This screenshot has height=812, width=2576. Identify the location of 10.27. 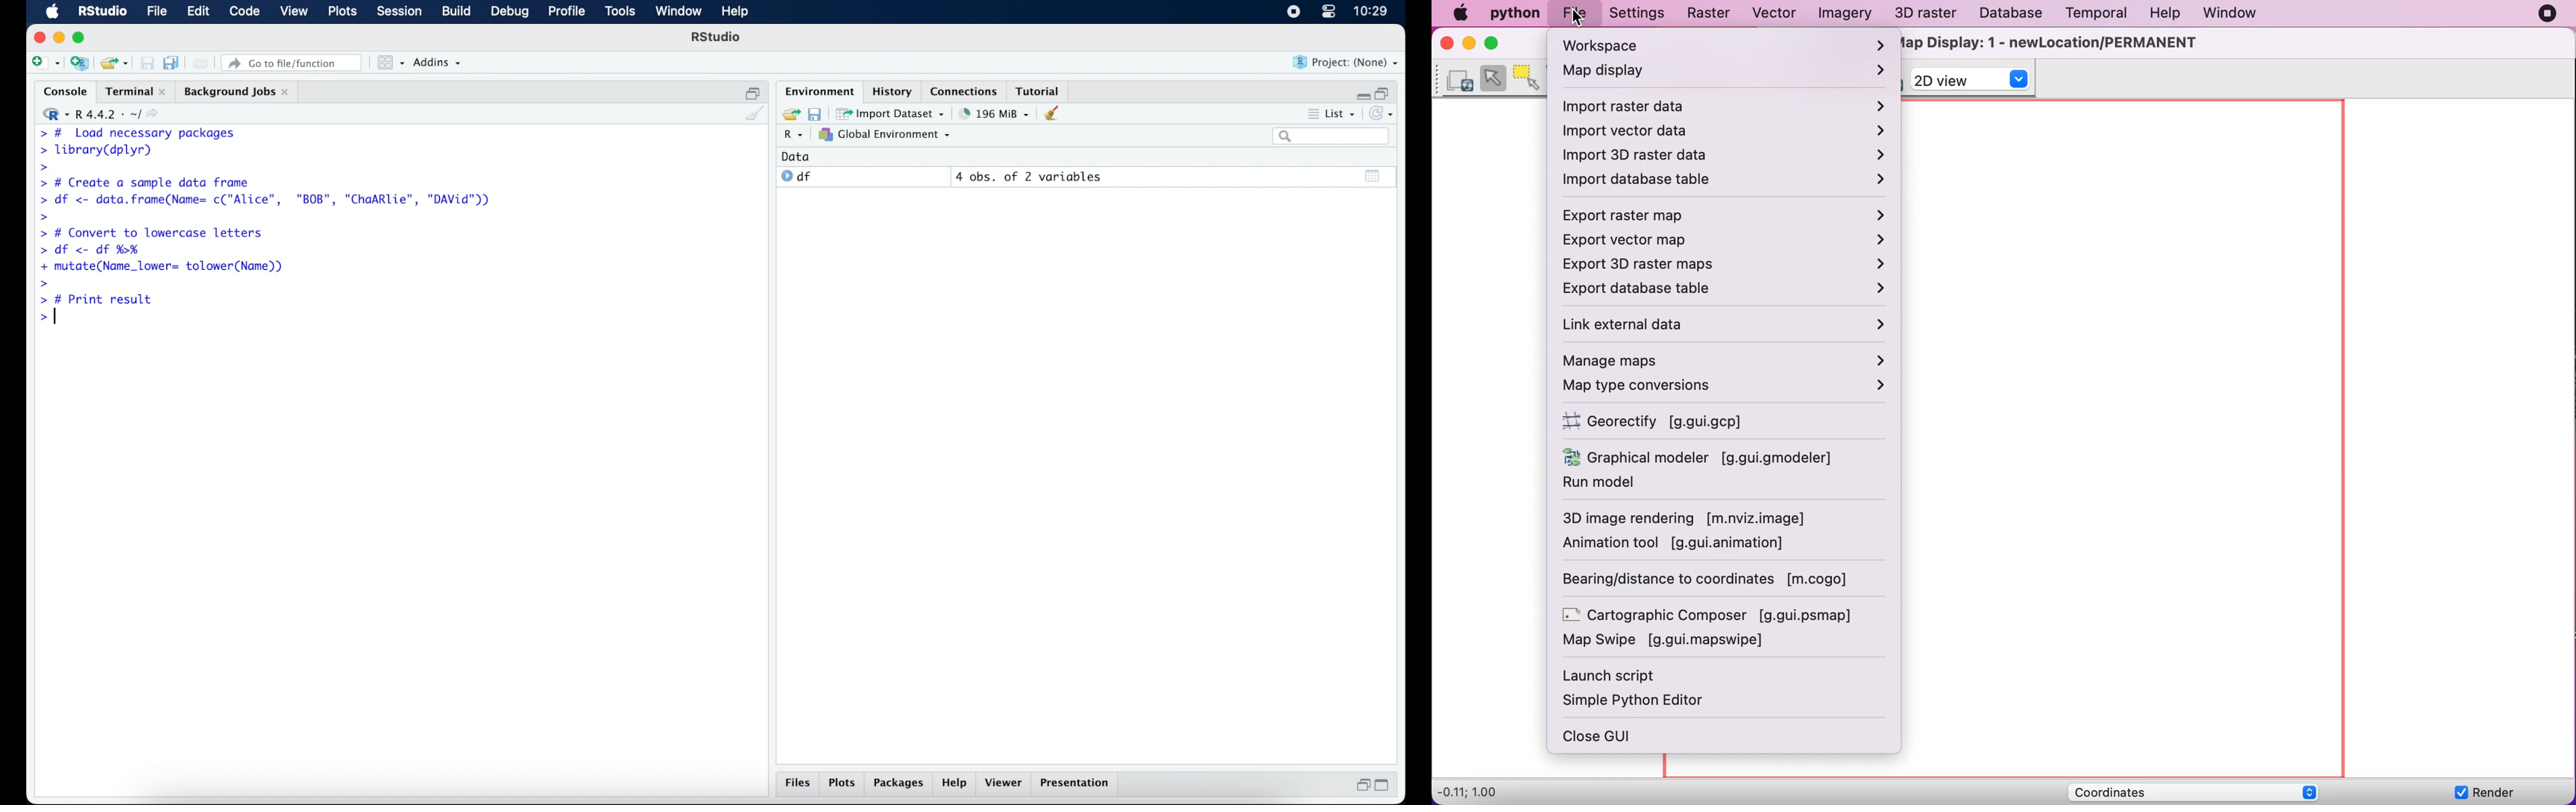
(1370, 11).